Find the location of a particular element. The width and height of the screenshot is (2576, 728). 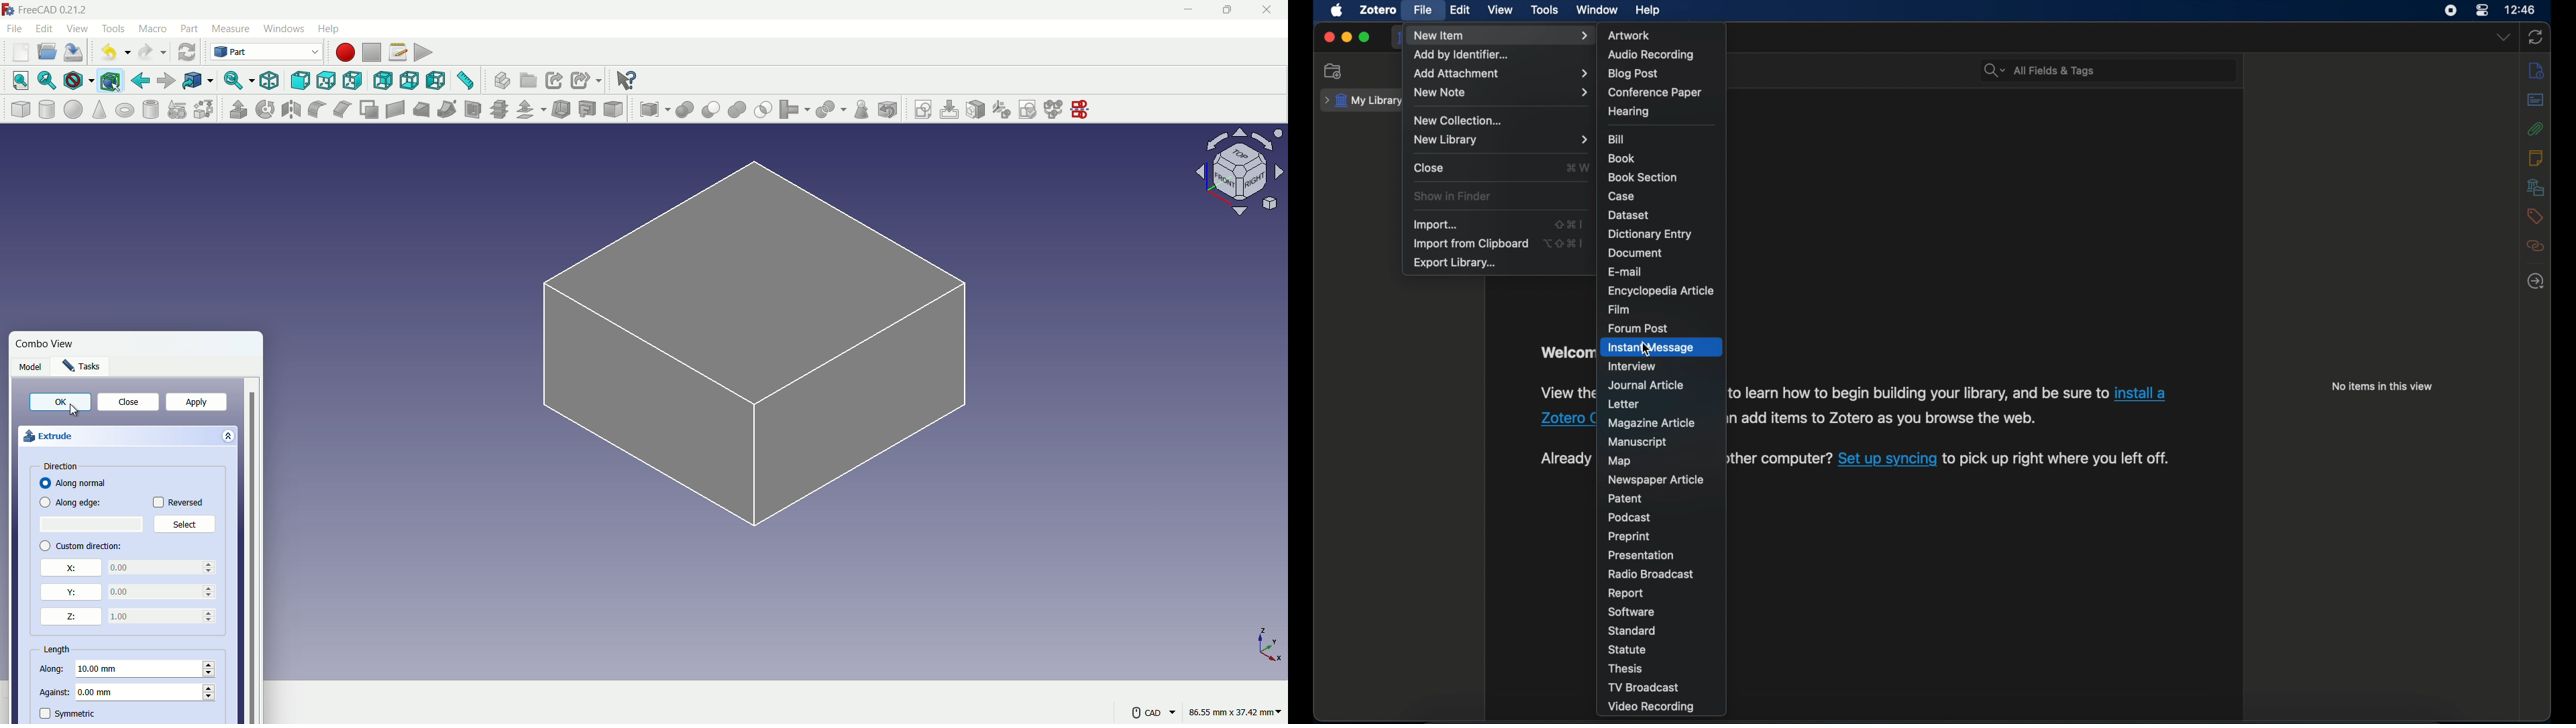

top view is located at coordinates (325, 80).